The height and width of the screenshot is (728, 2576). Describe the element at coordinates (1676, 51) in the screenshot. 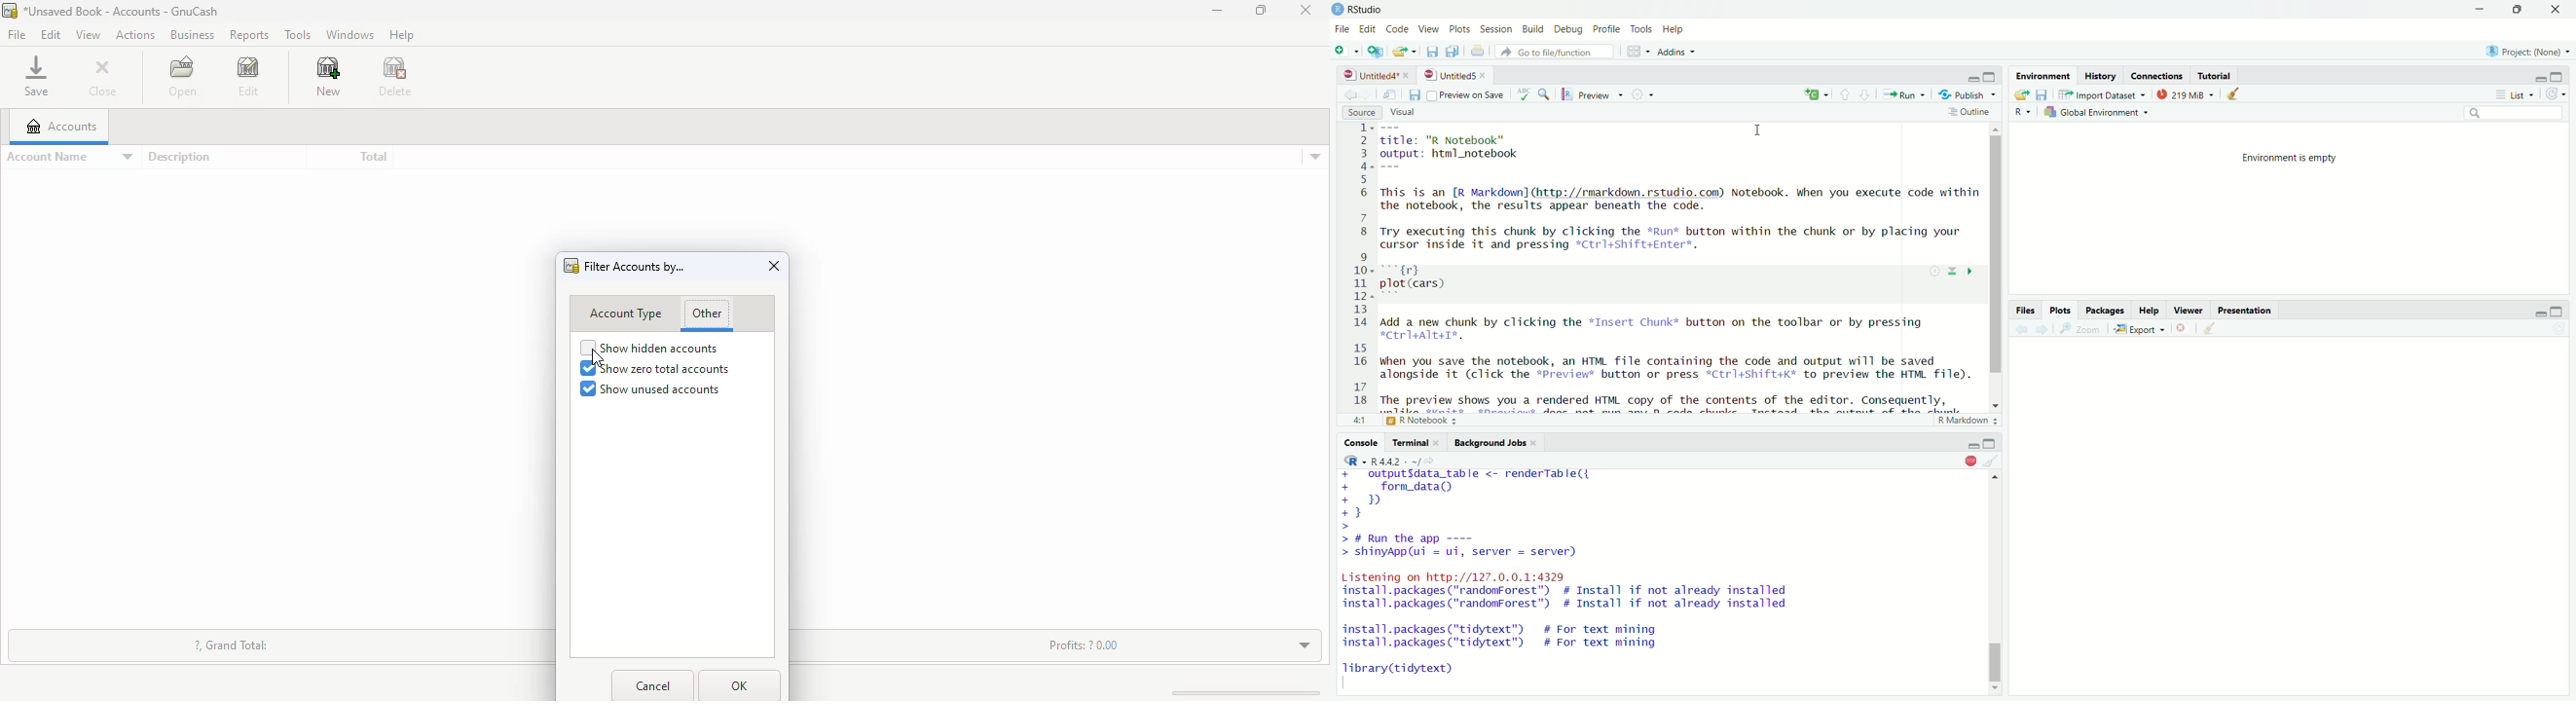

I see `Addins` at that location.